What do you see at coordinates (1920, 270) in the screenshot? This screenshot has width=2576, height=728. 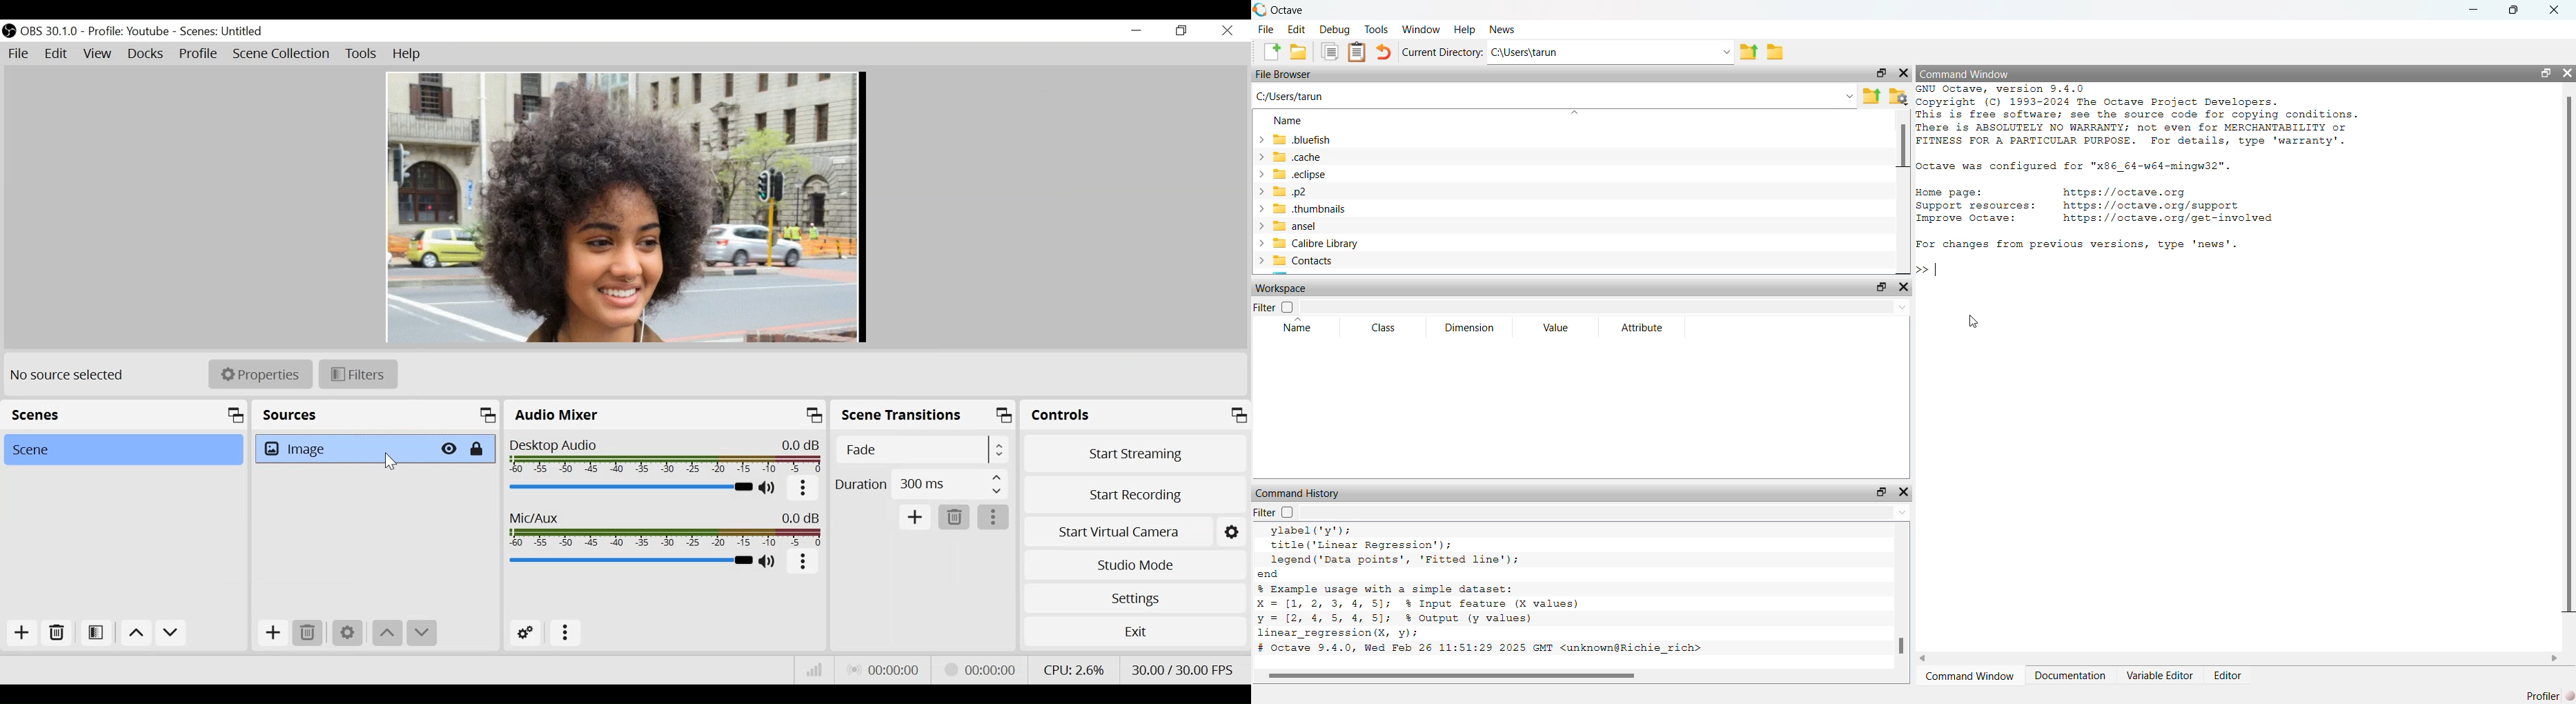 I see `prompt cursor` at bounding box center [1920, 270].